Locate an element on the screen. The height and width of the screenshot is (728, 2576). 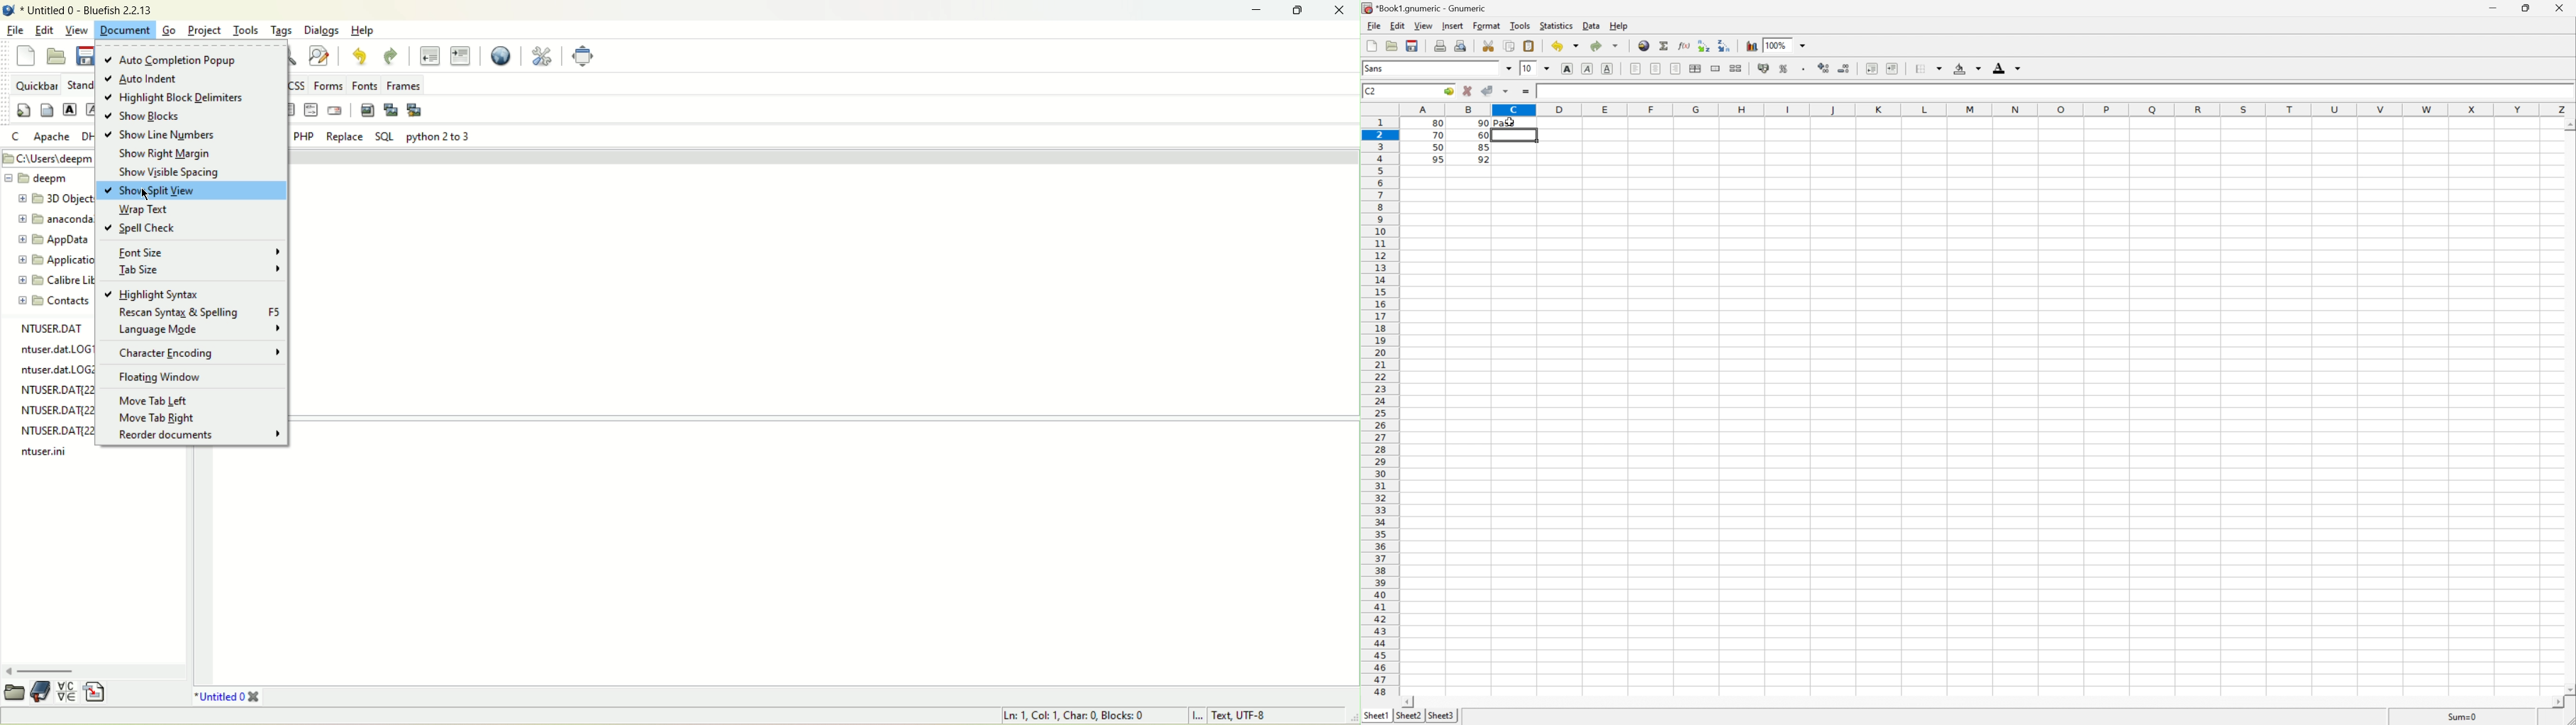
Format the selection as accounting is located at coordinates (1763, 68).